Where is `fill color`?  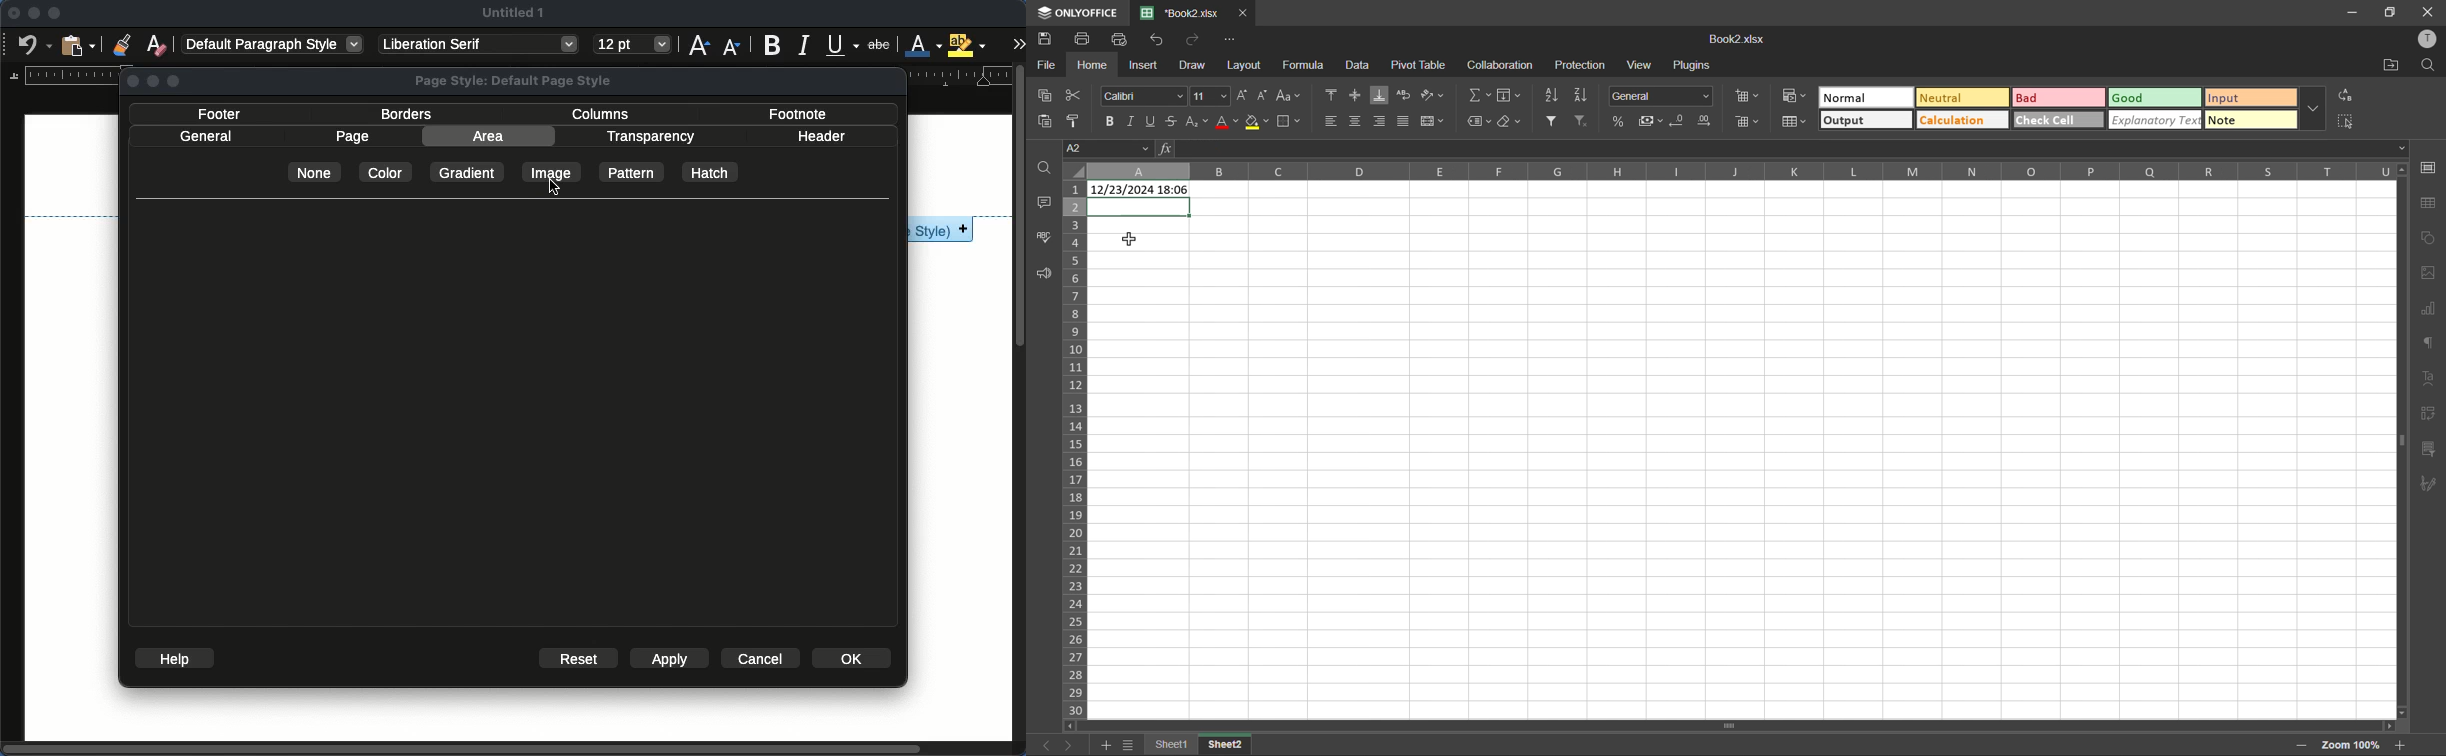 fill color is located at coordinates (1258, 121).